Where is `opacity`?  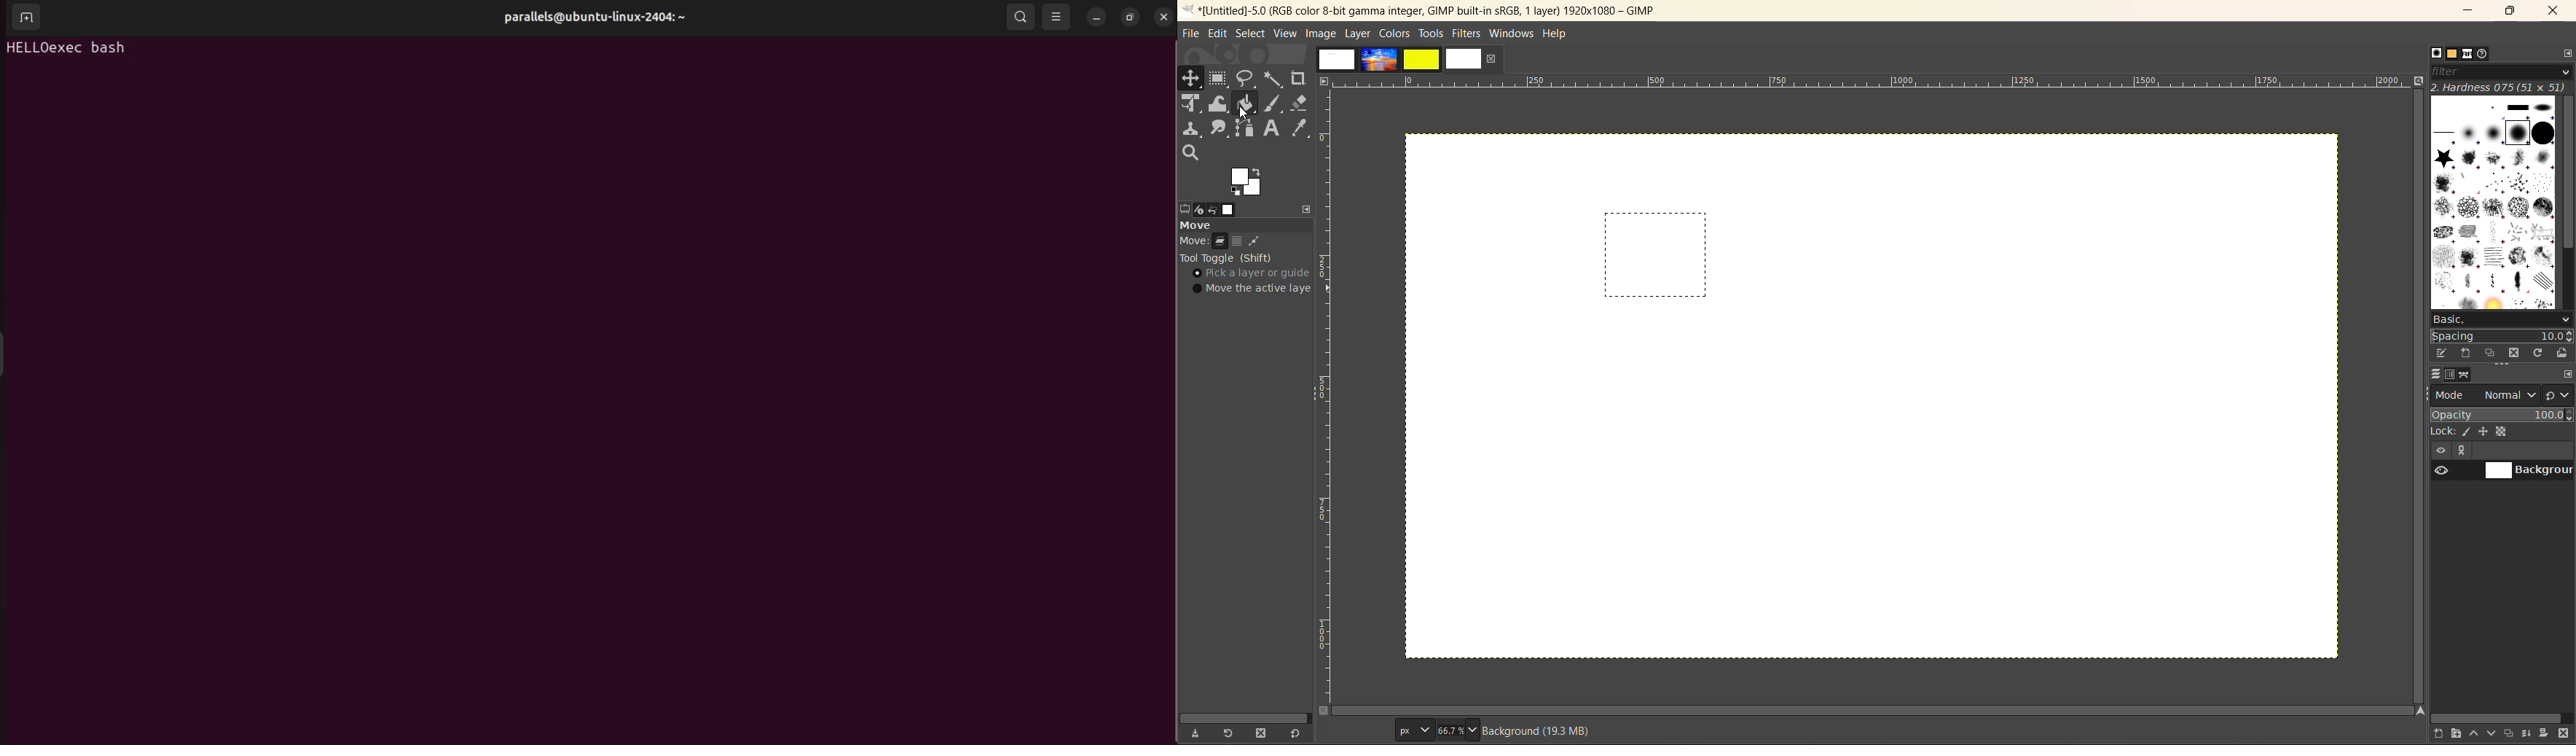
opacity is located at coordinates (2502, 415).